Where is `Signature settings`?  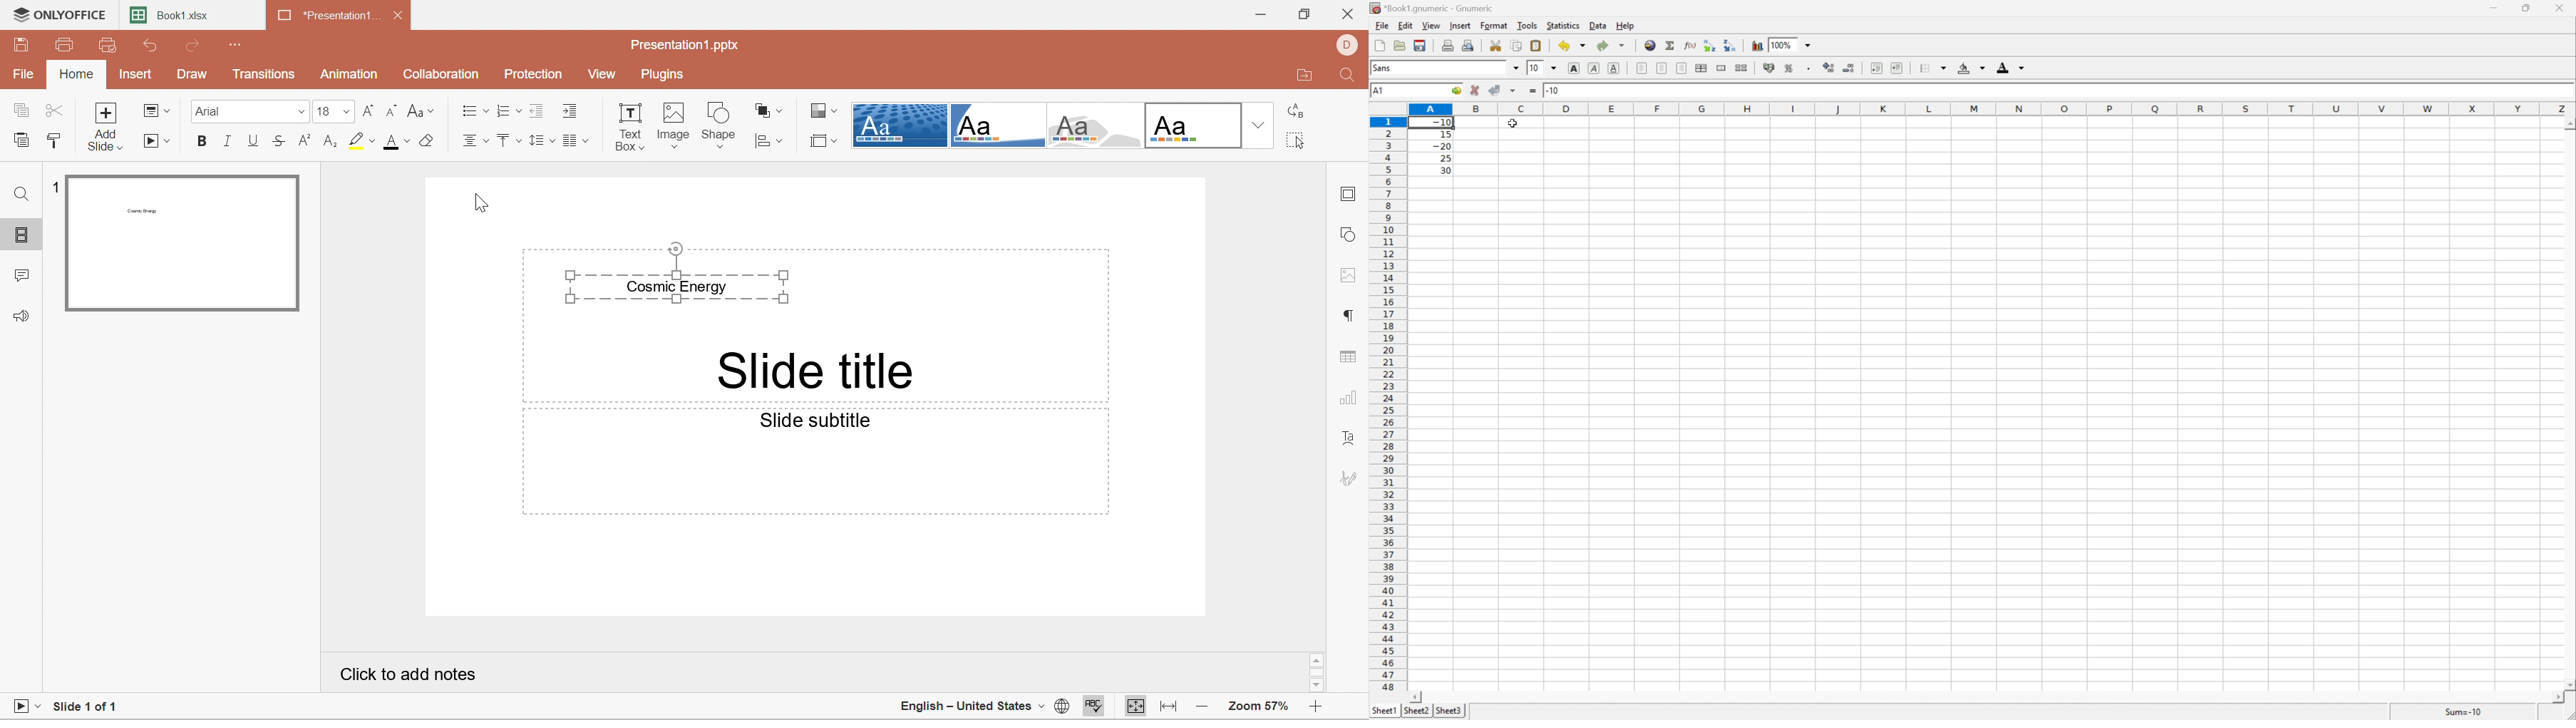 Signature settings is located at coordinates (1352, 477).